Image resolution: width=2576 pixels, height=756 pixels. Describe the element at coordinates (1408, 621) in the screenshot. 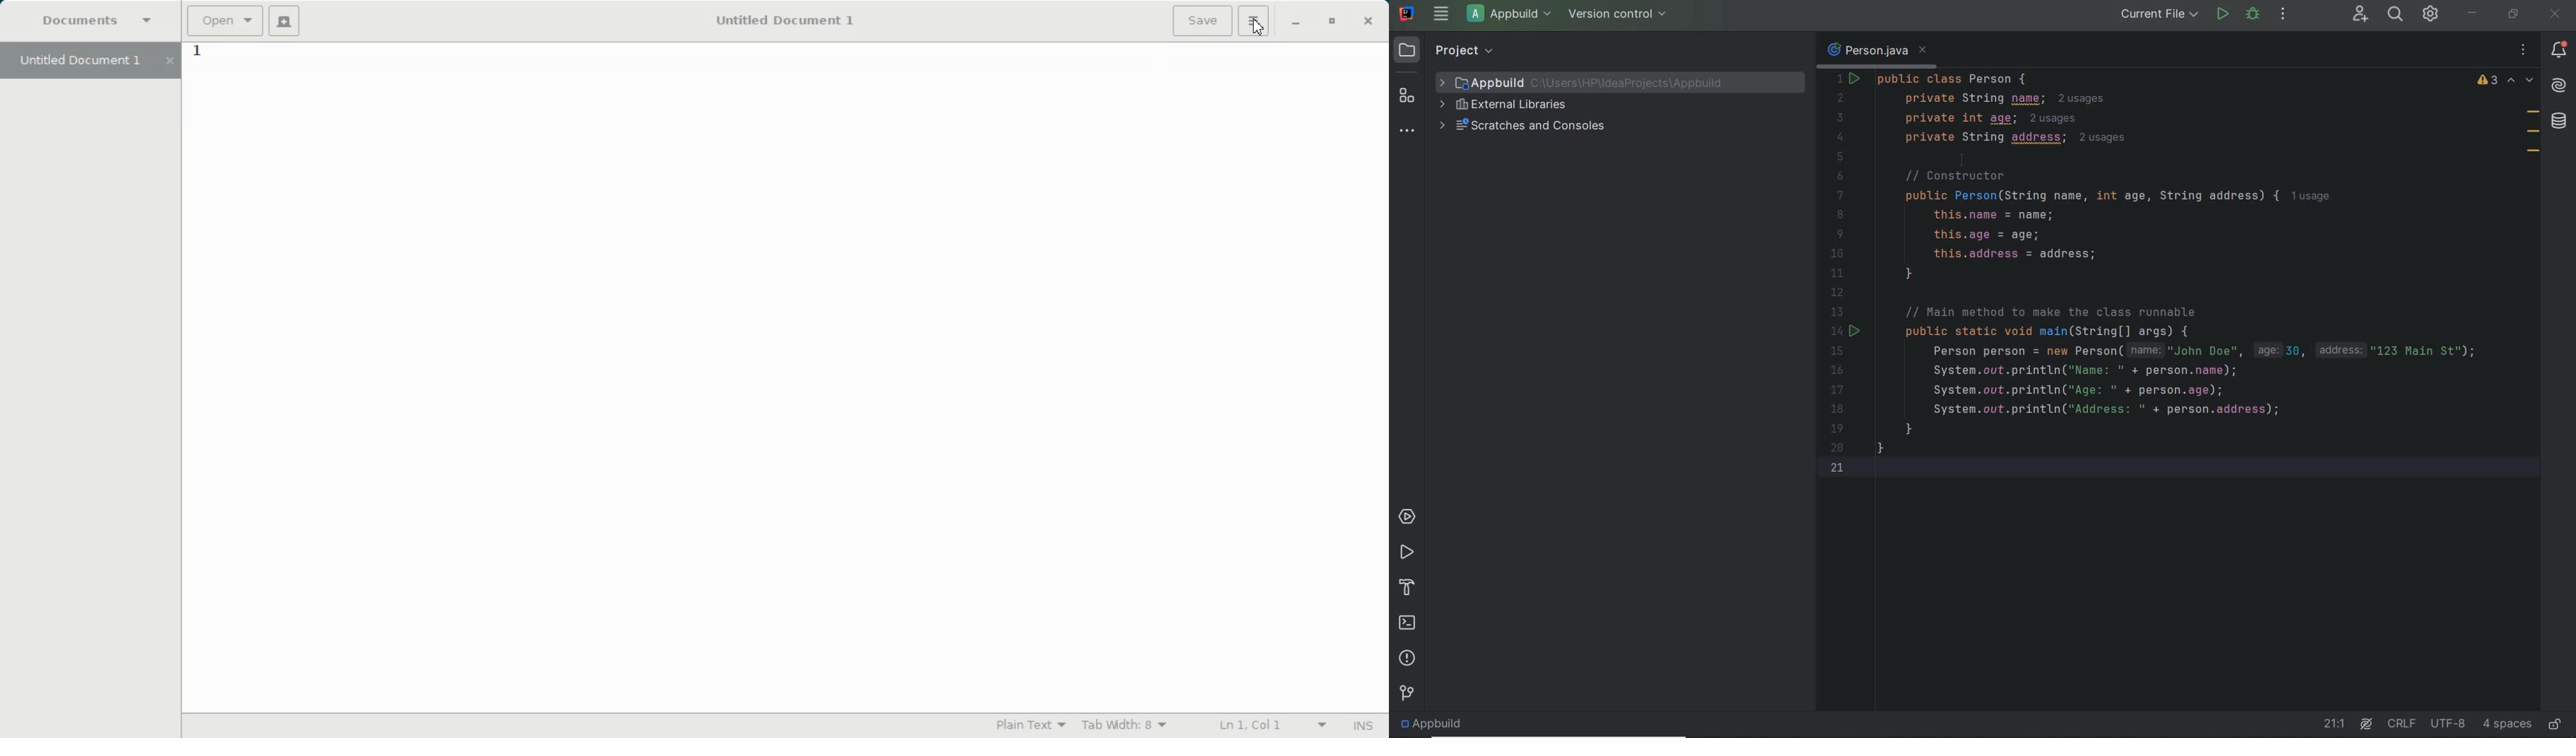

I see `terminal` at that location.